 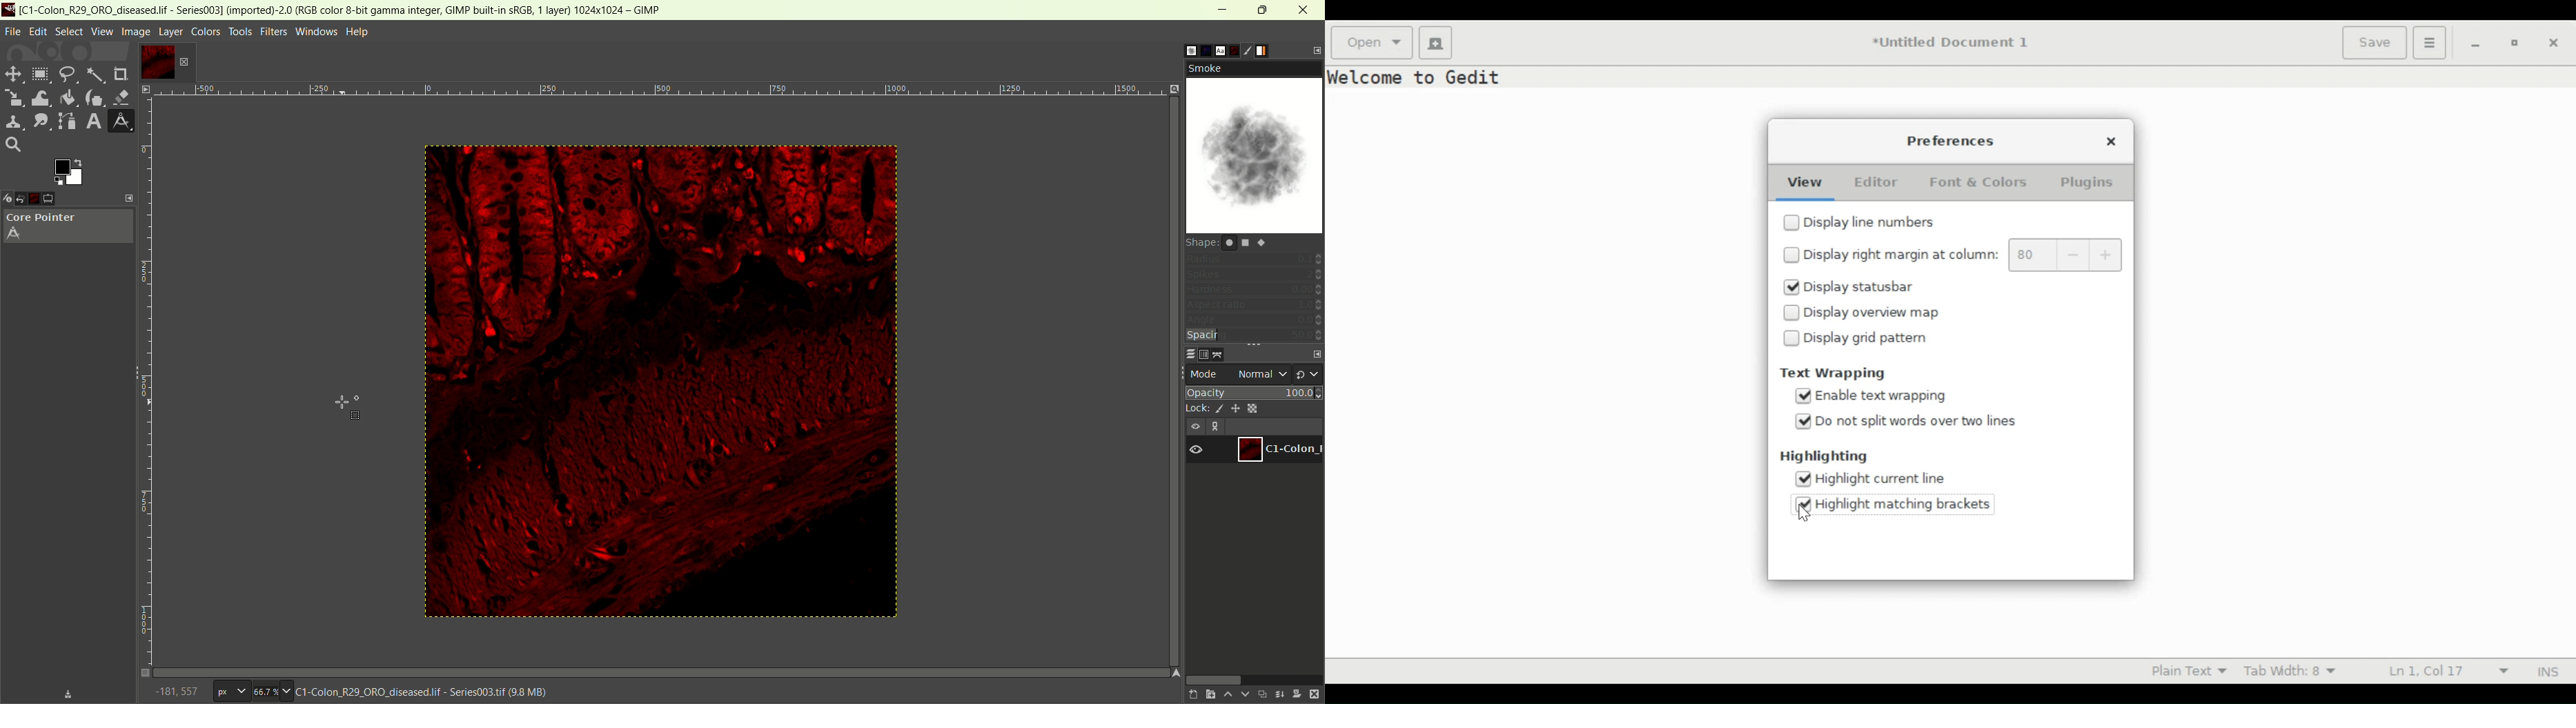 I want to click on select, so click(x=68, y=32).